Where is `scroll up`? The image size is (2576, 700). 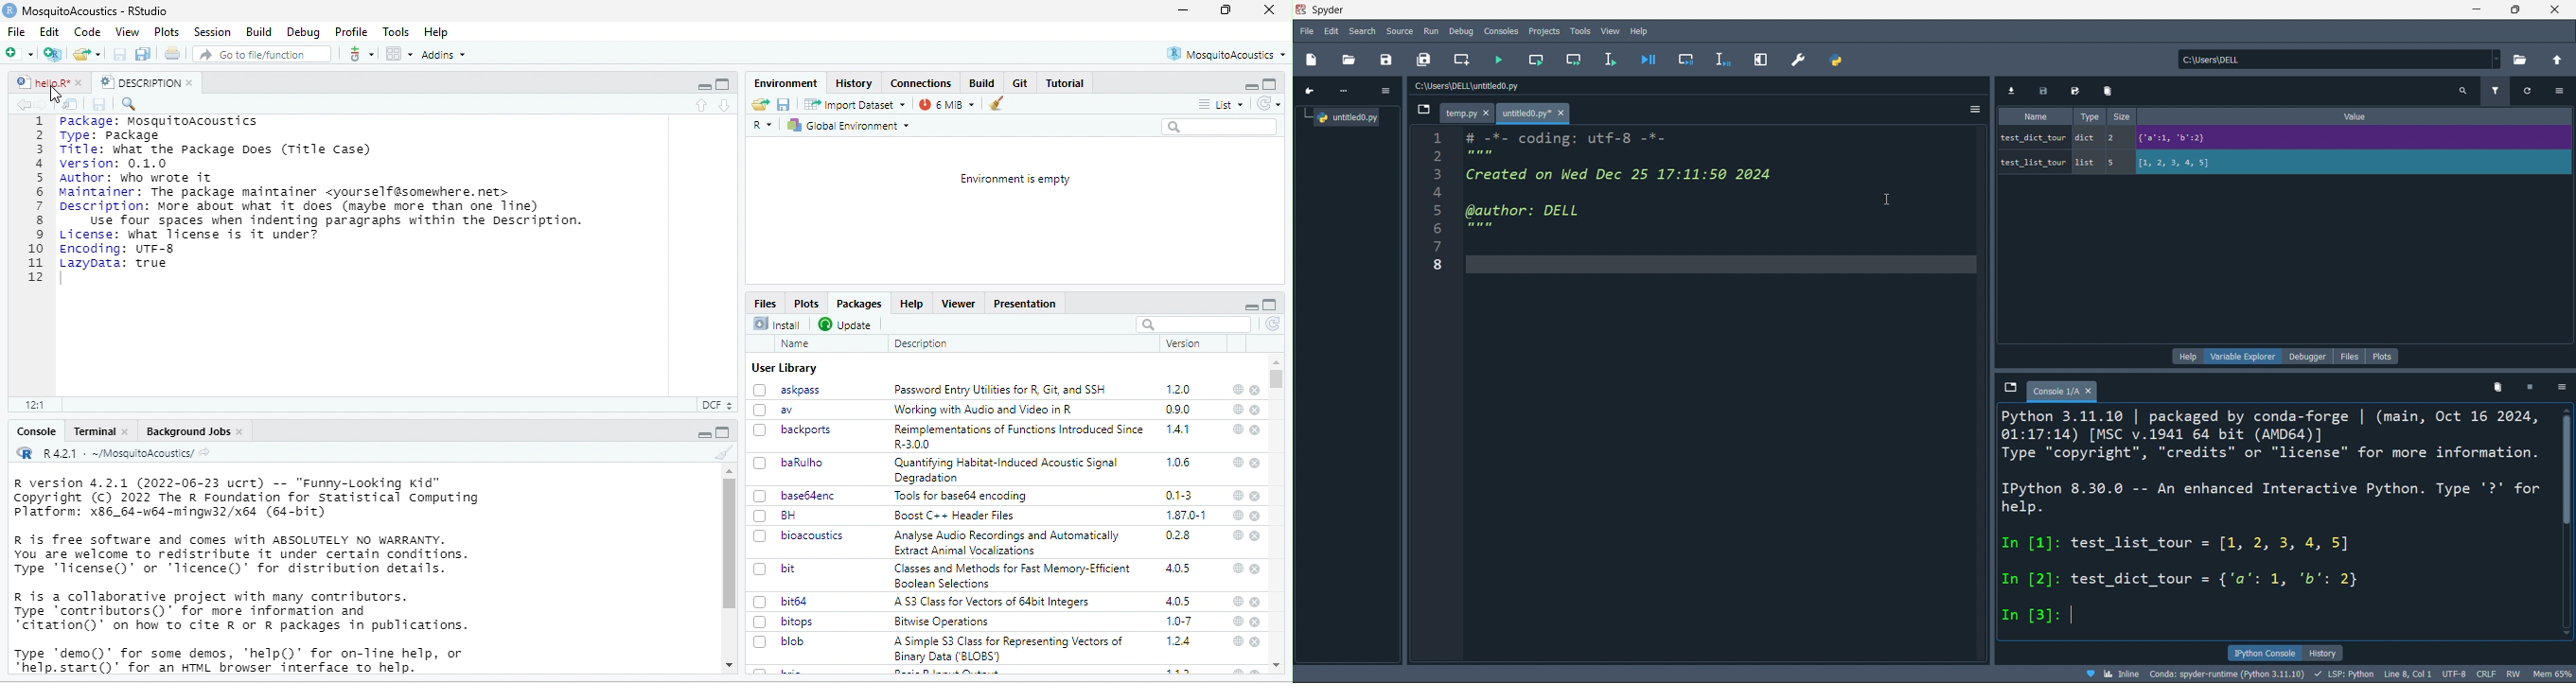
scroll up is located at coordinates (728, 471).